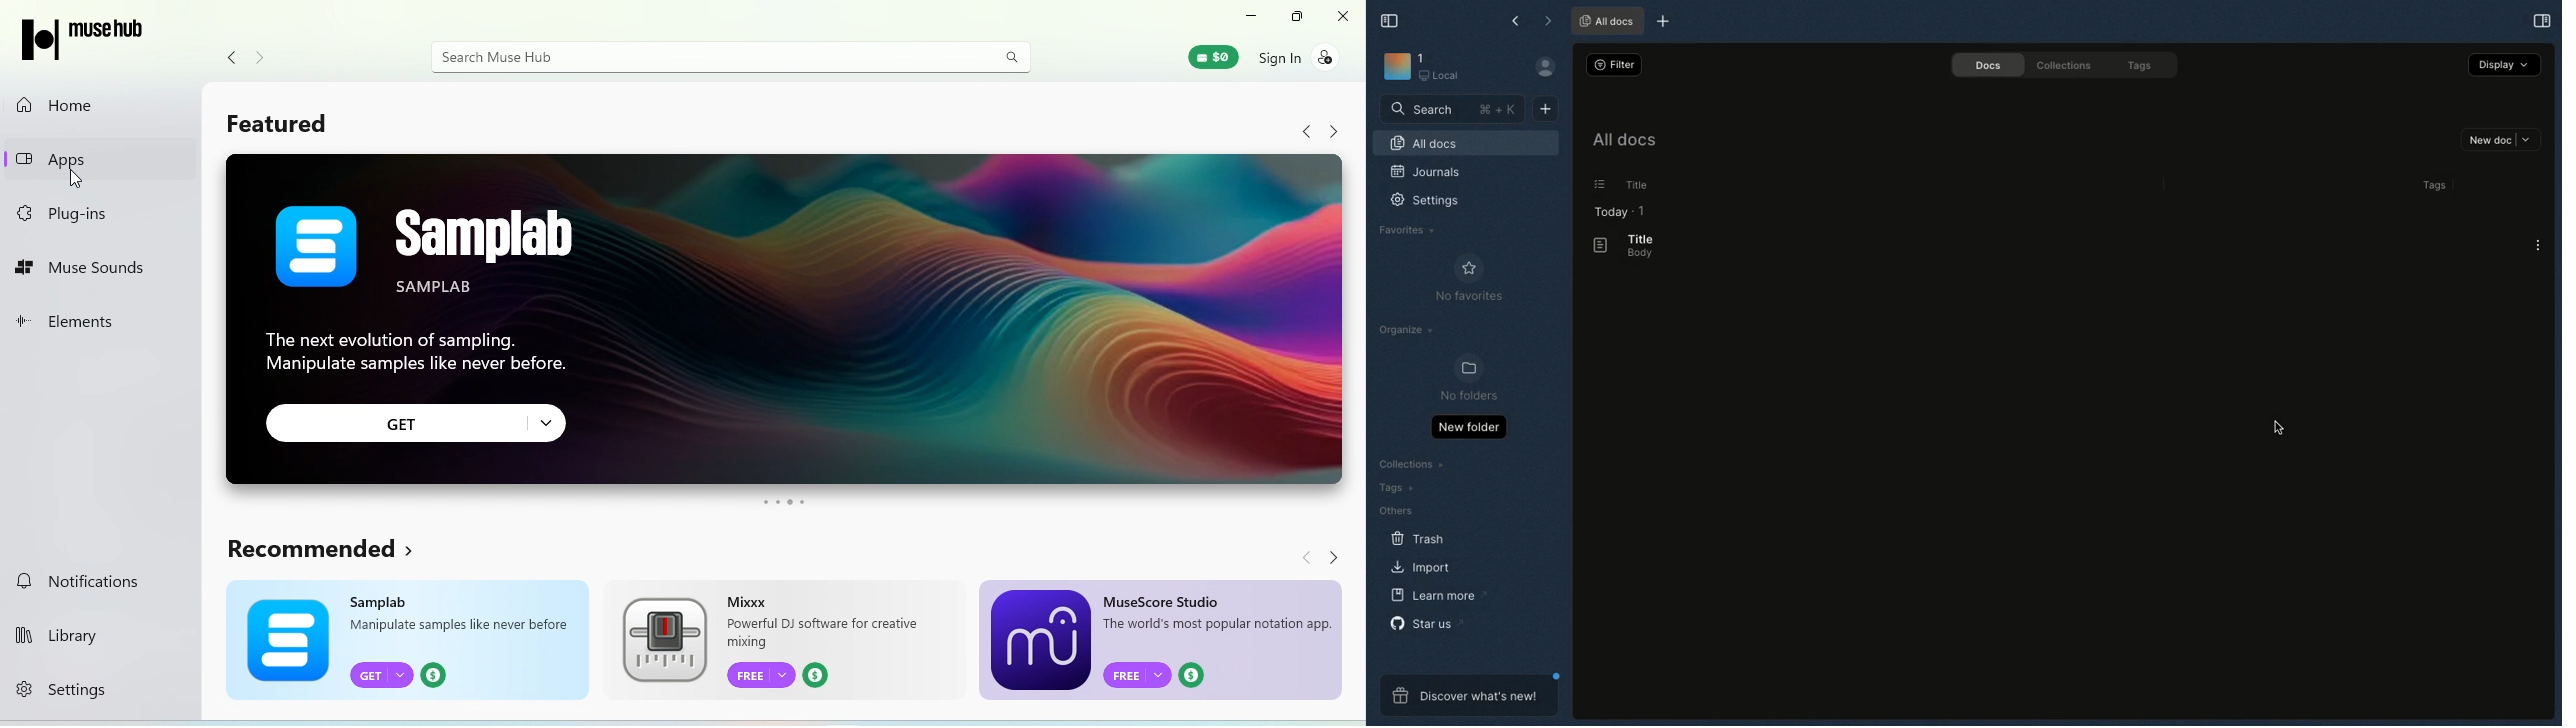  I want to click on SampleLab Logo, so click(280, 641).